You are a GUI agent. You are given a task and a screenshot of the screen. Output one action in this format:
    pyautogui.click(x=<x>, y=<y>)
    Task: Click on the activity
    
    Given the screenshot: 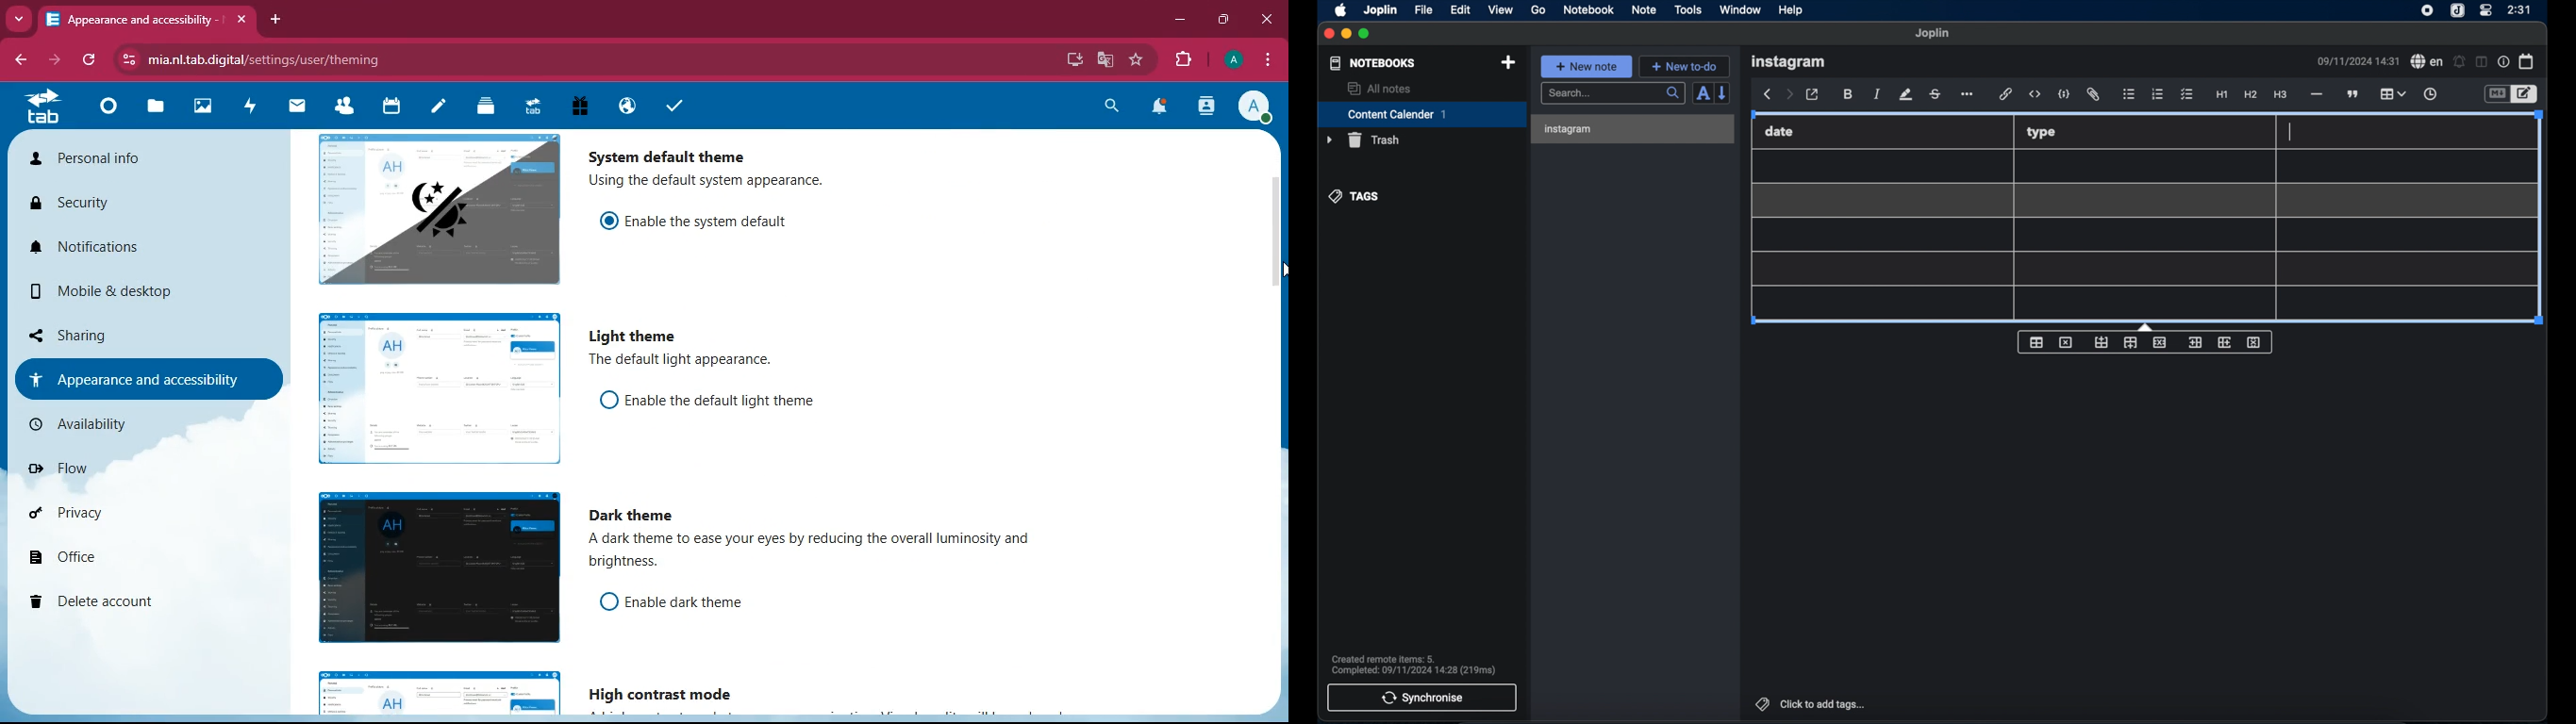 What is the action you would take?
    pyautogui.click(x=251, y=106)
    